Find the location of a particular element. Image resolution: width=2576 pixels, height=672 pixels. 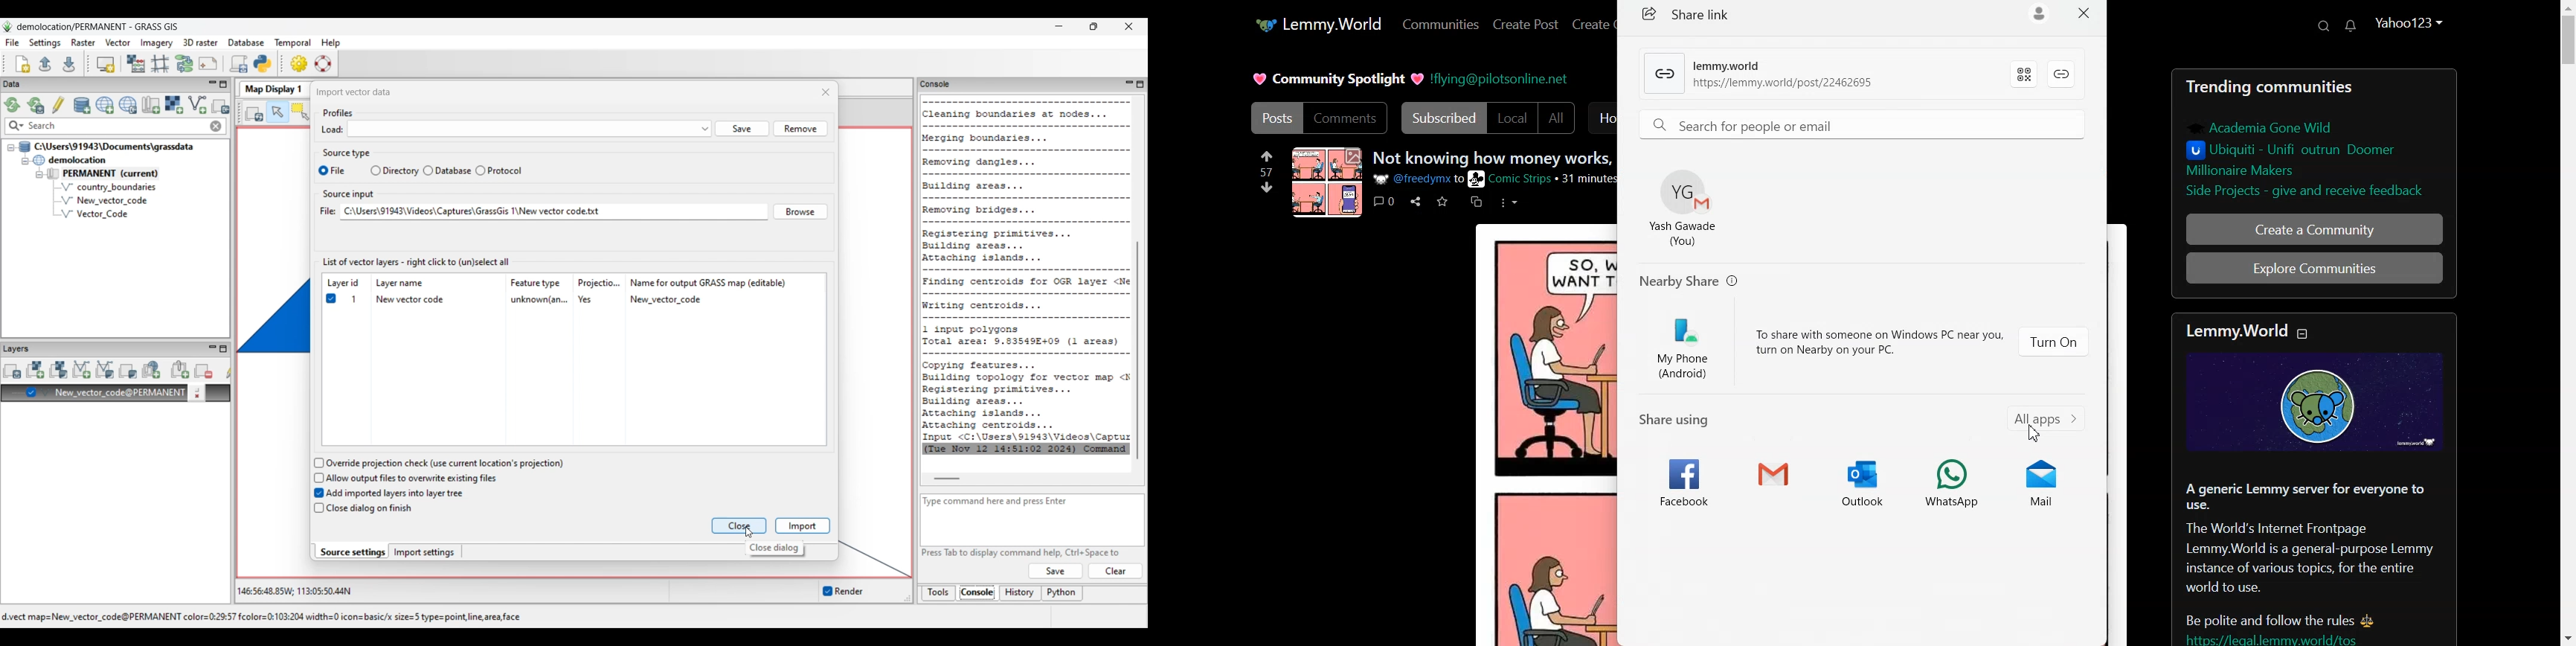

My phone is located at coordinates (1688, 345).